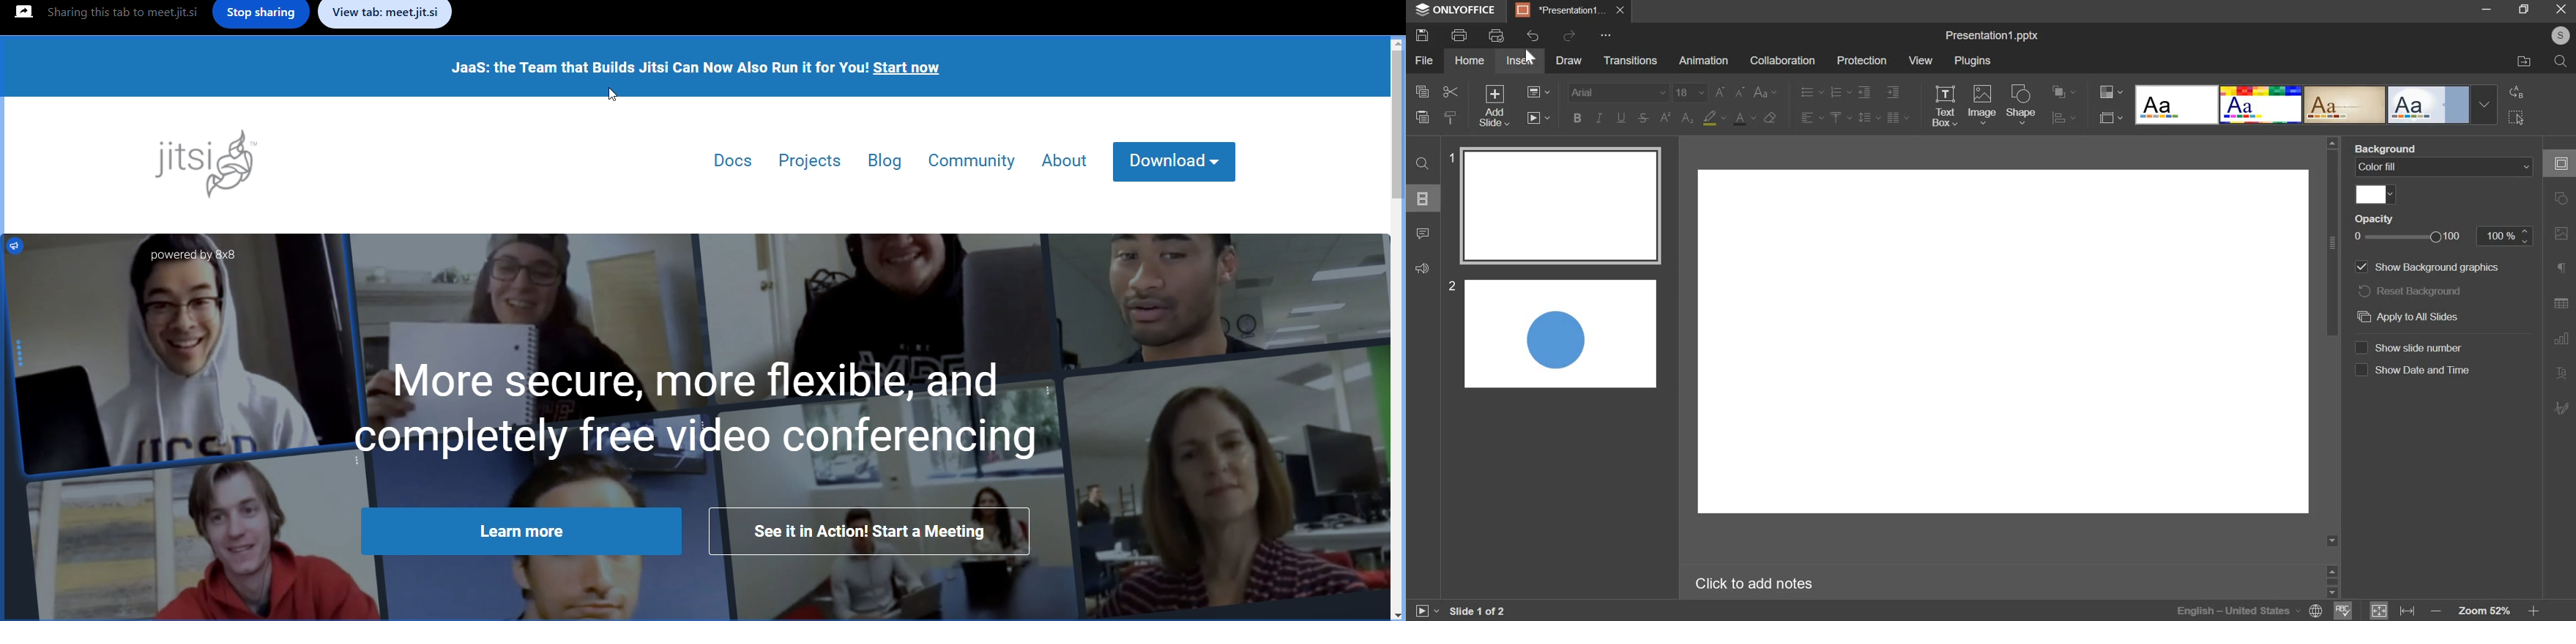 The image size is (2576, 644). Describe the element at coordinates (1945, 105) in the screenshot. I see `text box` at that location.